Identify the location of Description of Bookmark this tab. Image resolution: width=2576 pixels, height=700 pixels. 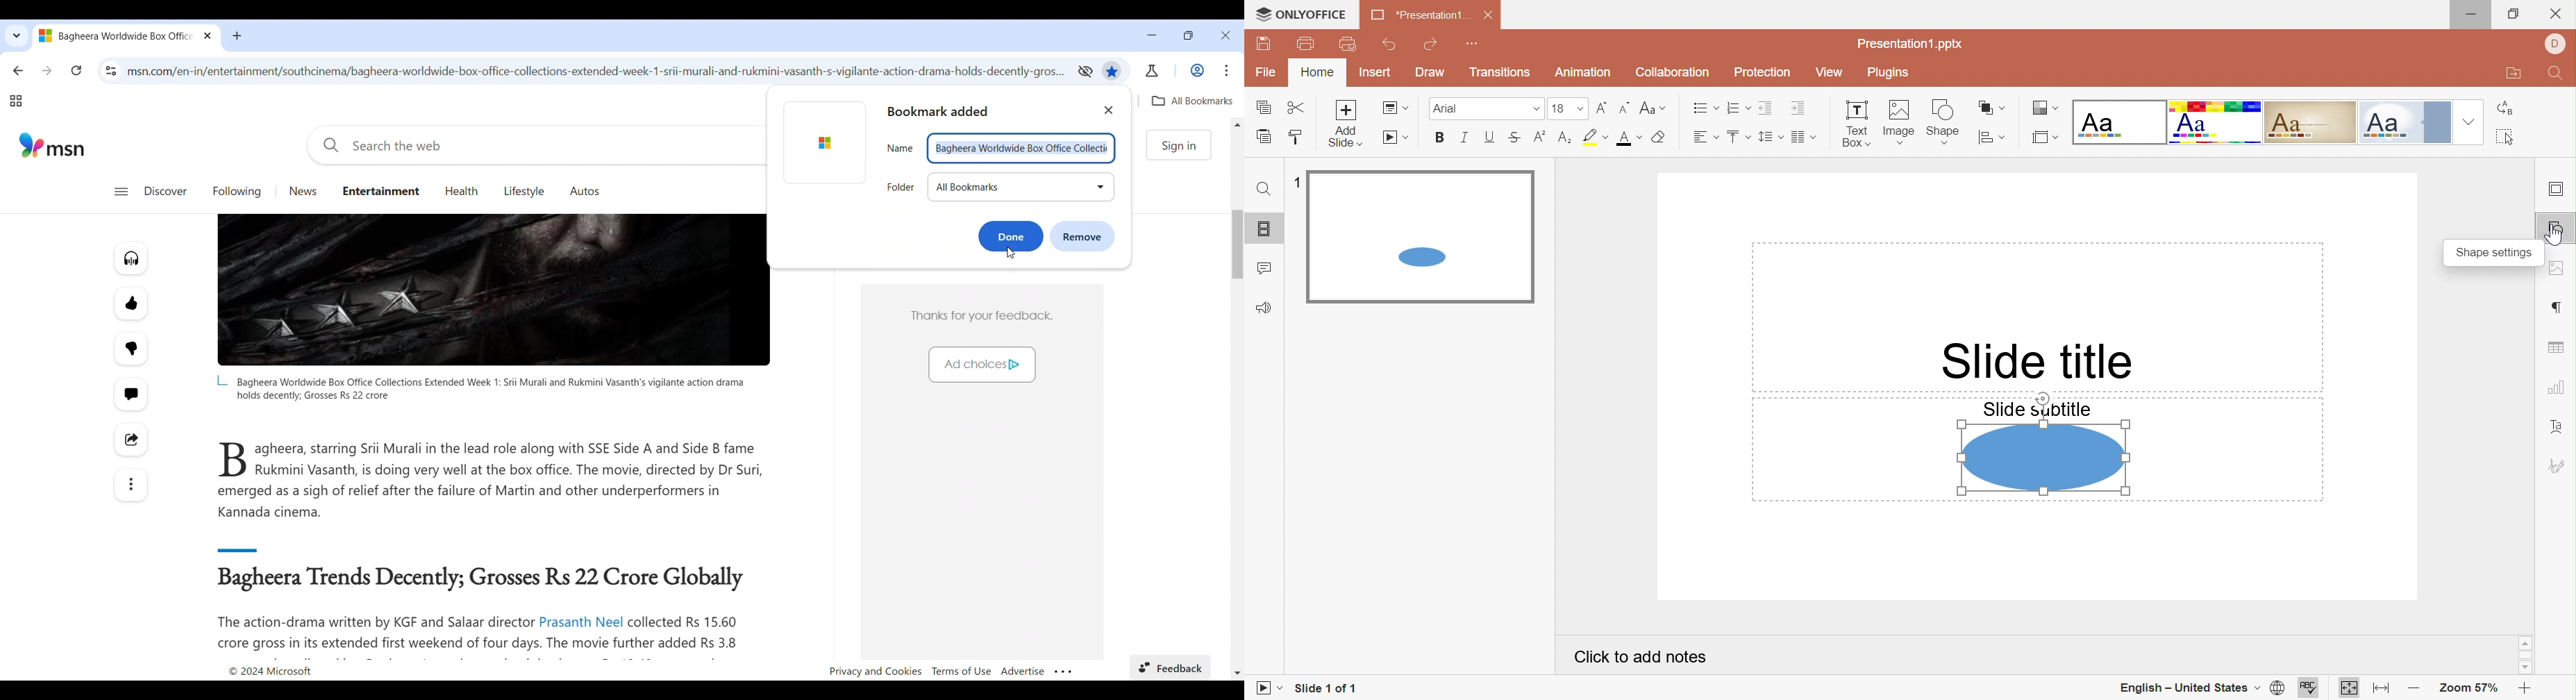
(1192, 100).